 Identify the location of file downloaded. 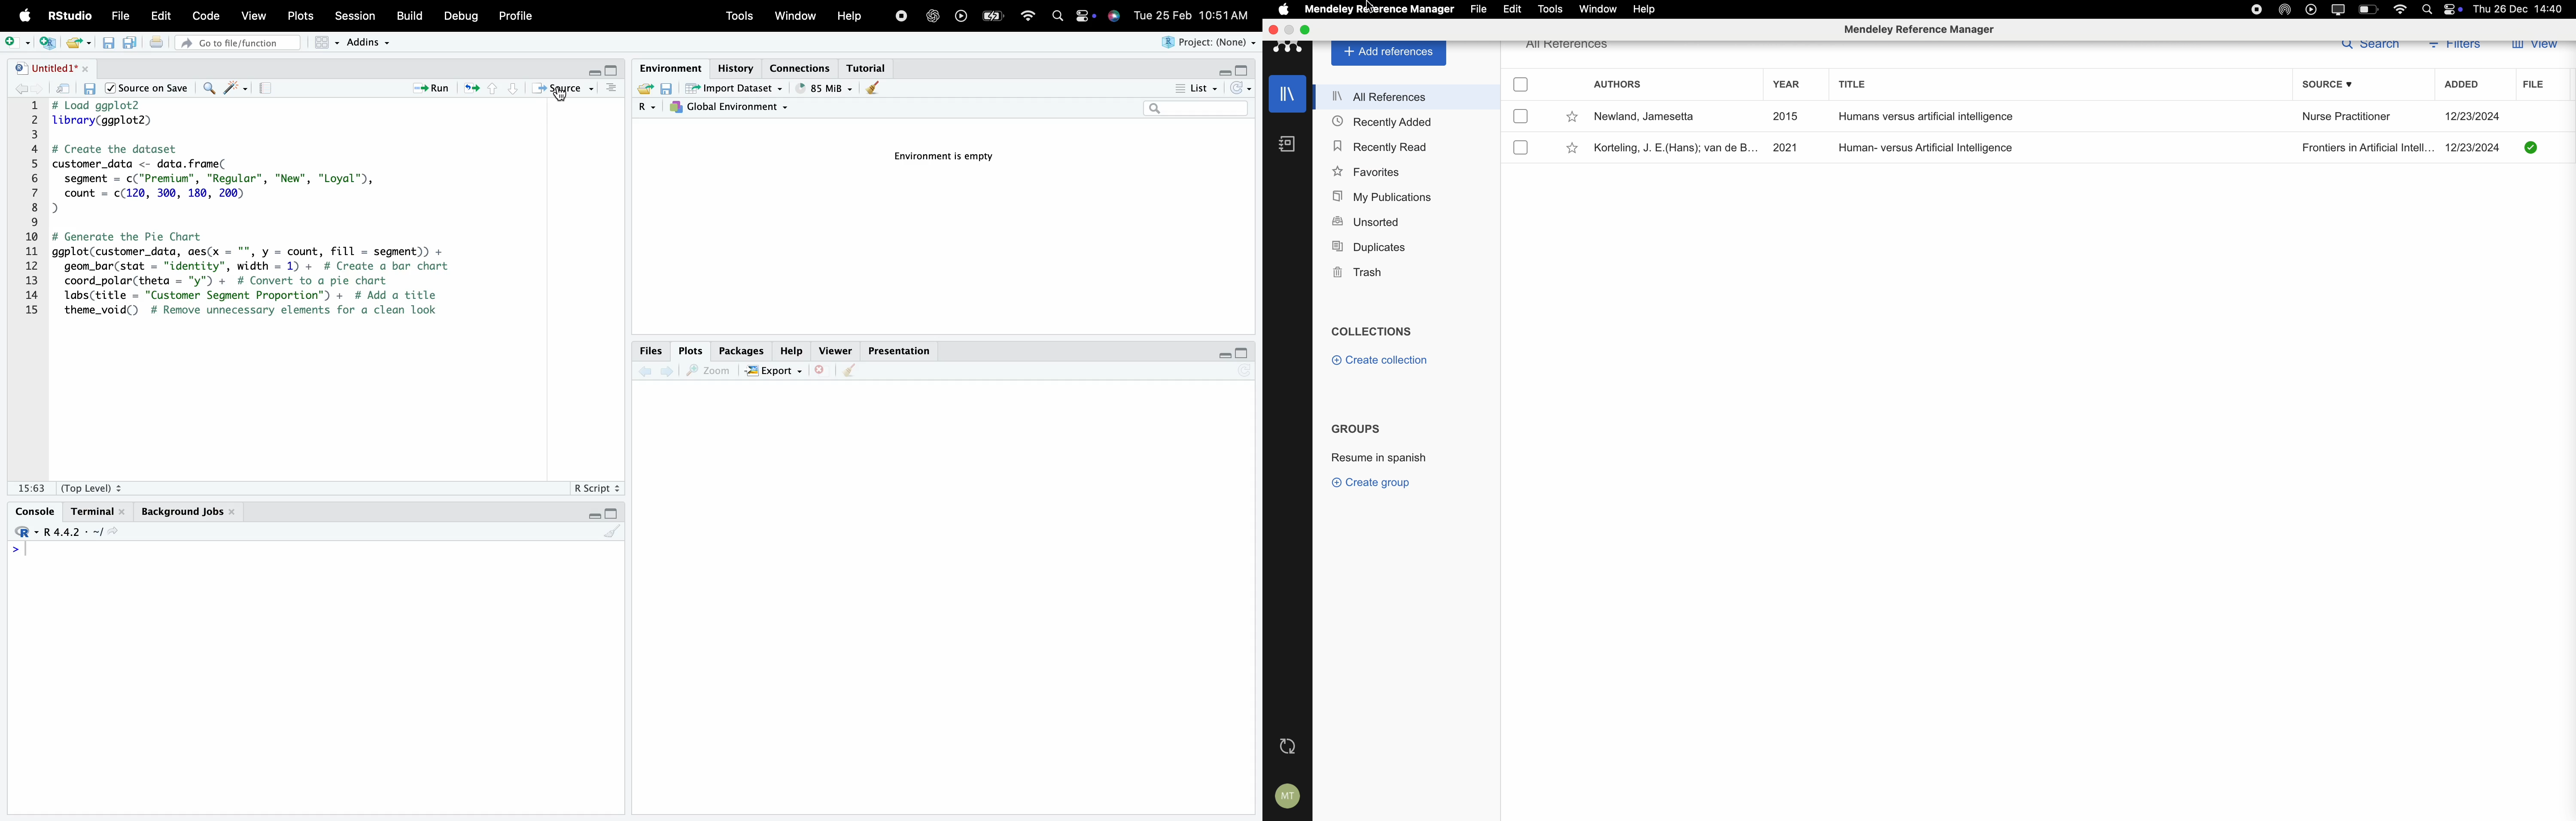
(2532, 147).